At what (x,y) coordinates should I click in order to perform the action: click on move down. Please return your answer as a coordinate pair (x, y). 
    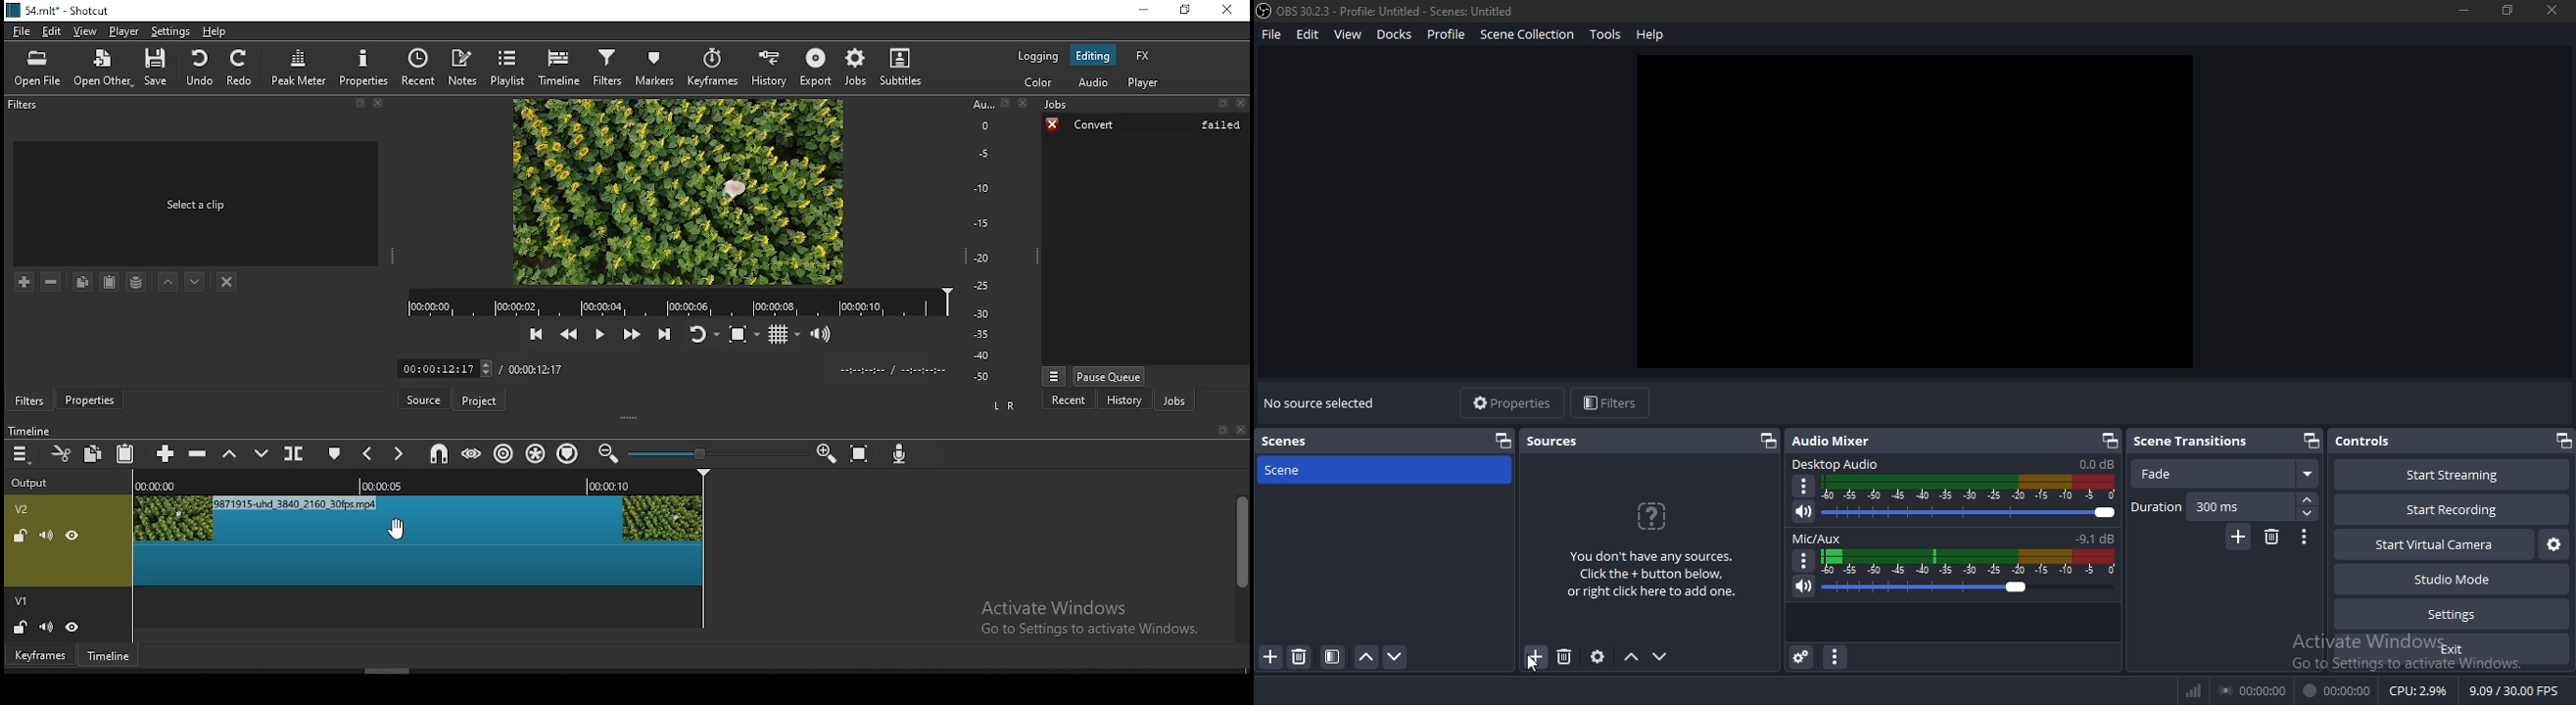
    Looking at the image, I should click on (1398, 658).